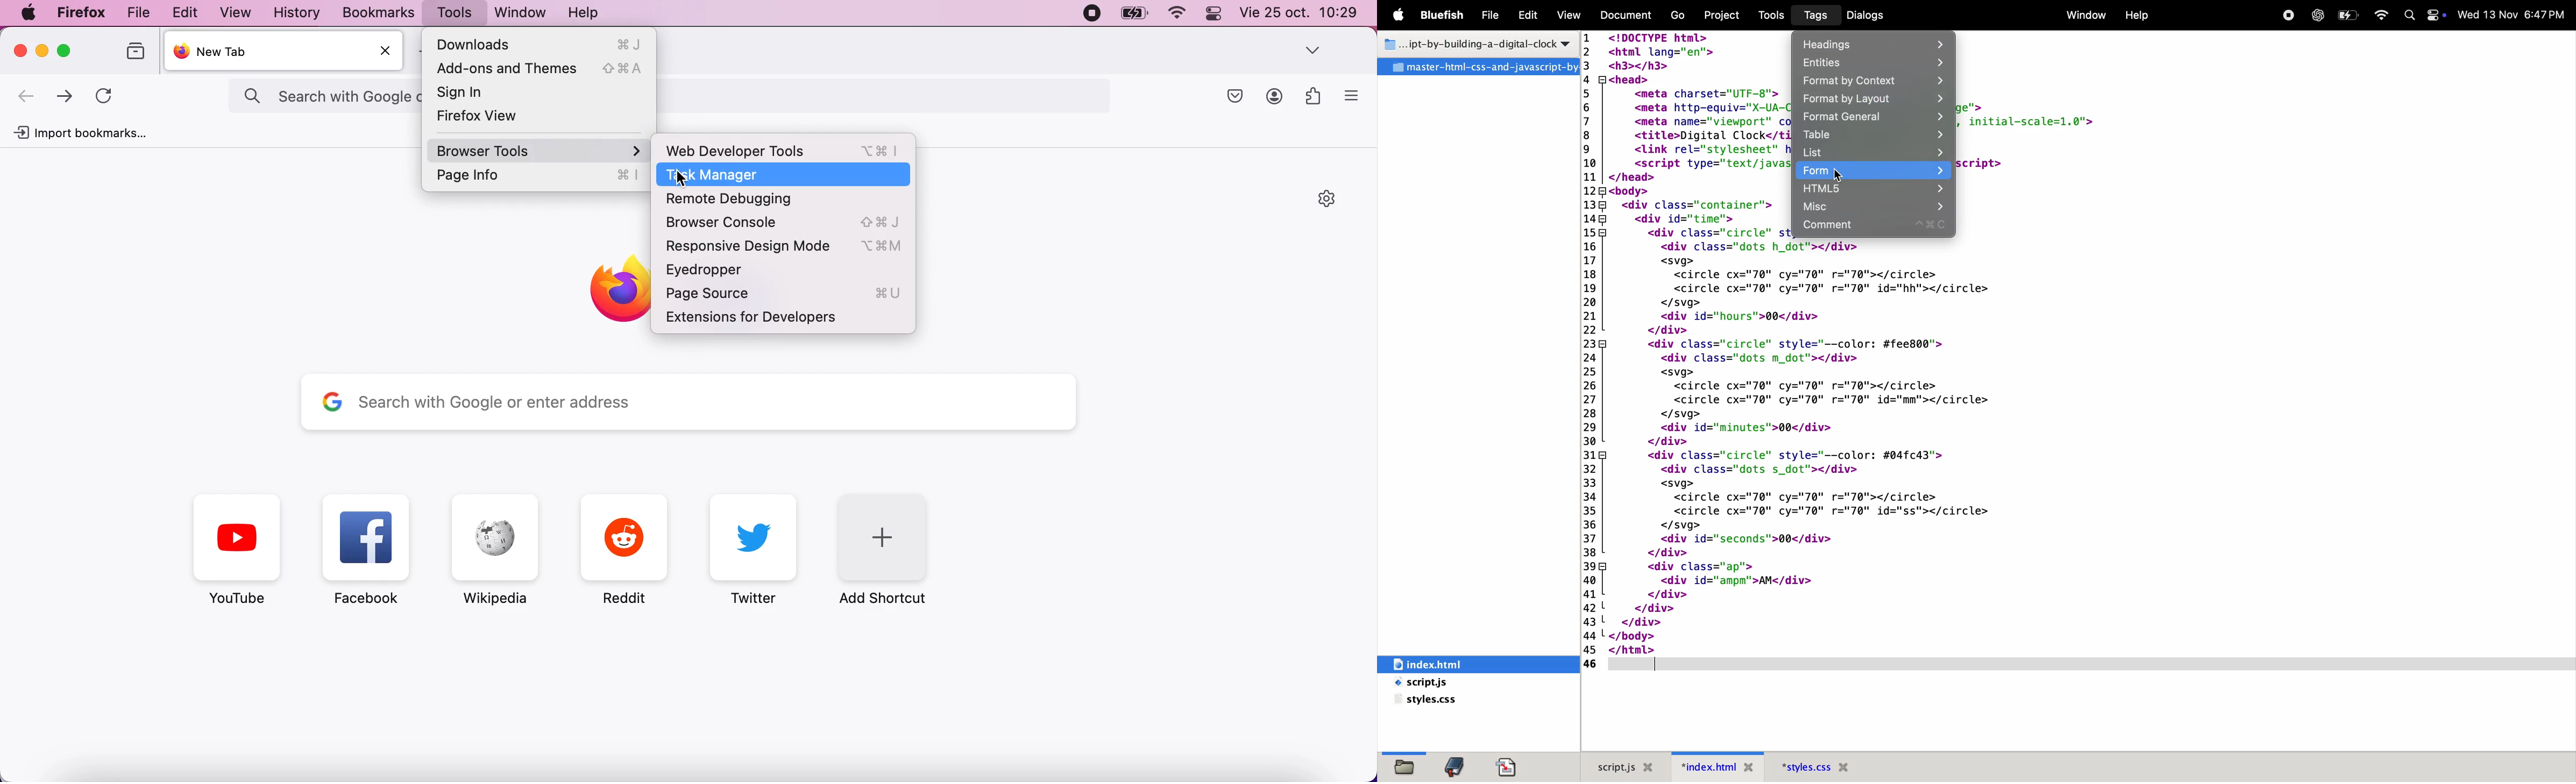  What do you see at coordinates (138, 13) in the screenshot?
I see `File` at bounding box center [138, 13].